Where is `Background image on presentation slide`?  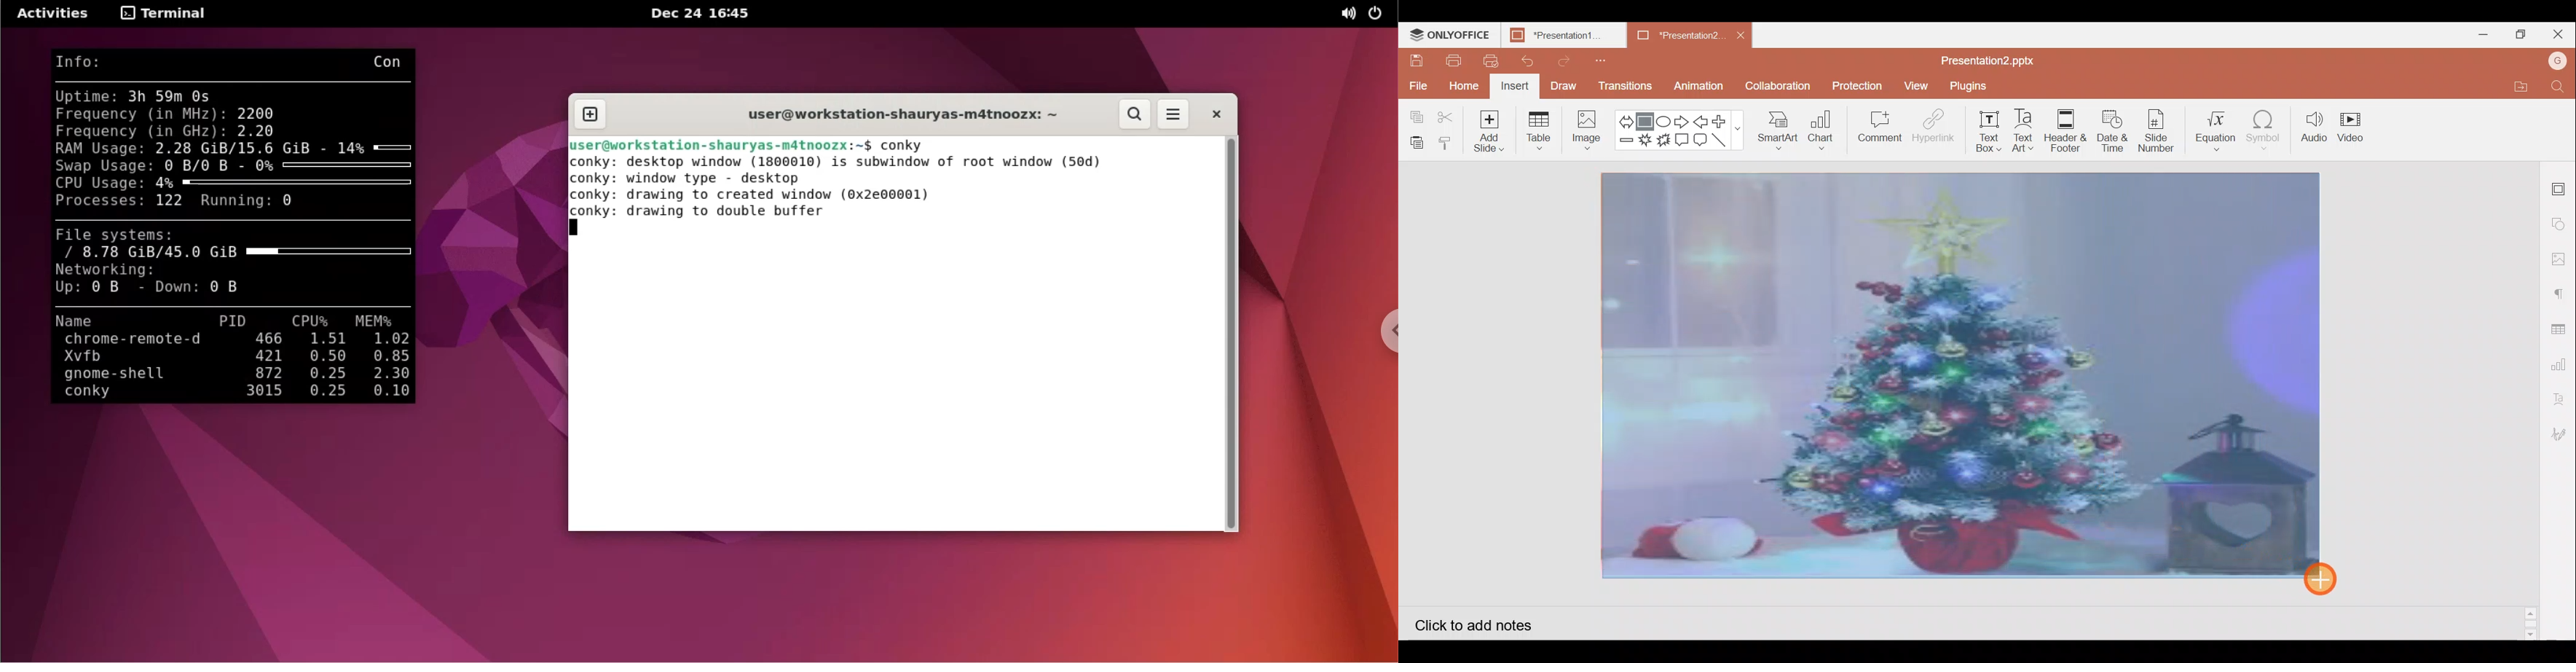
Background image on presentation slide is located at coordinates (1961, 374).